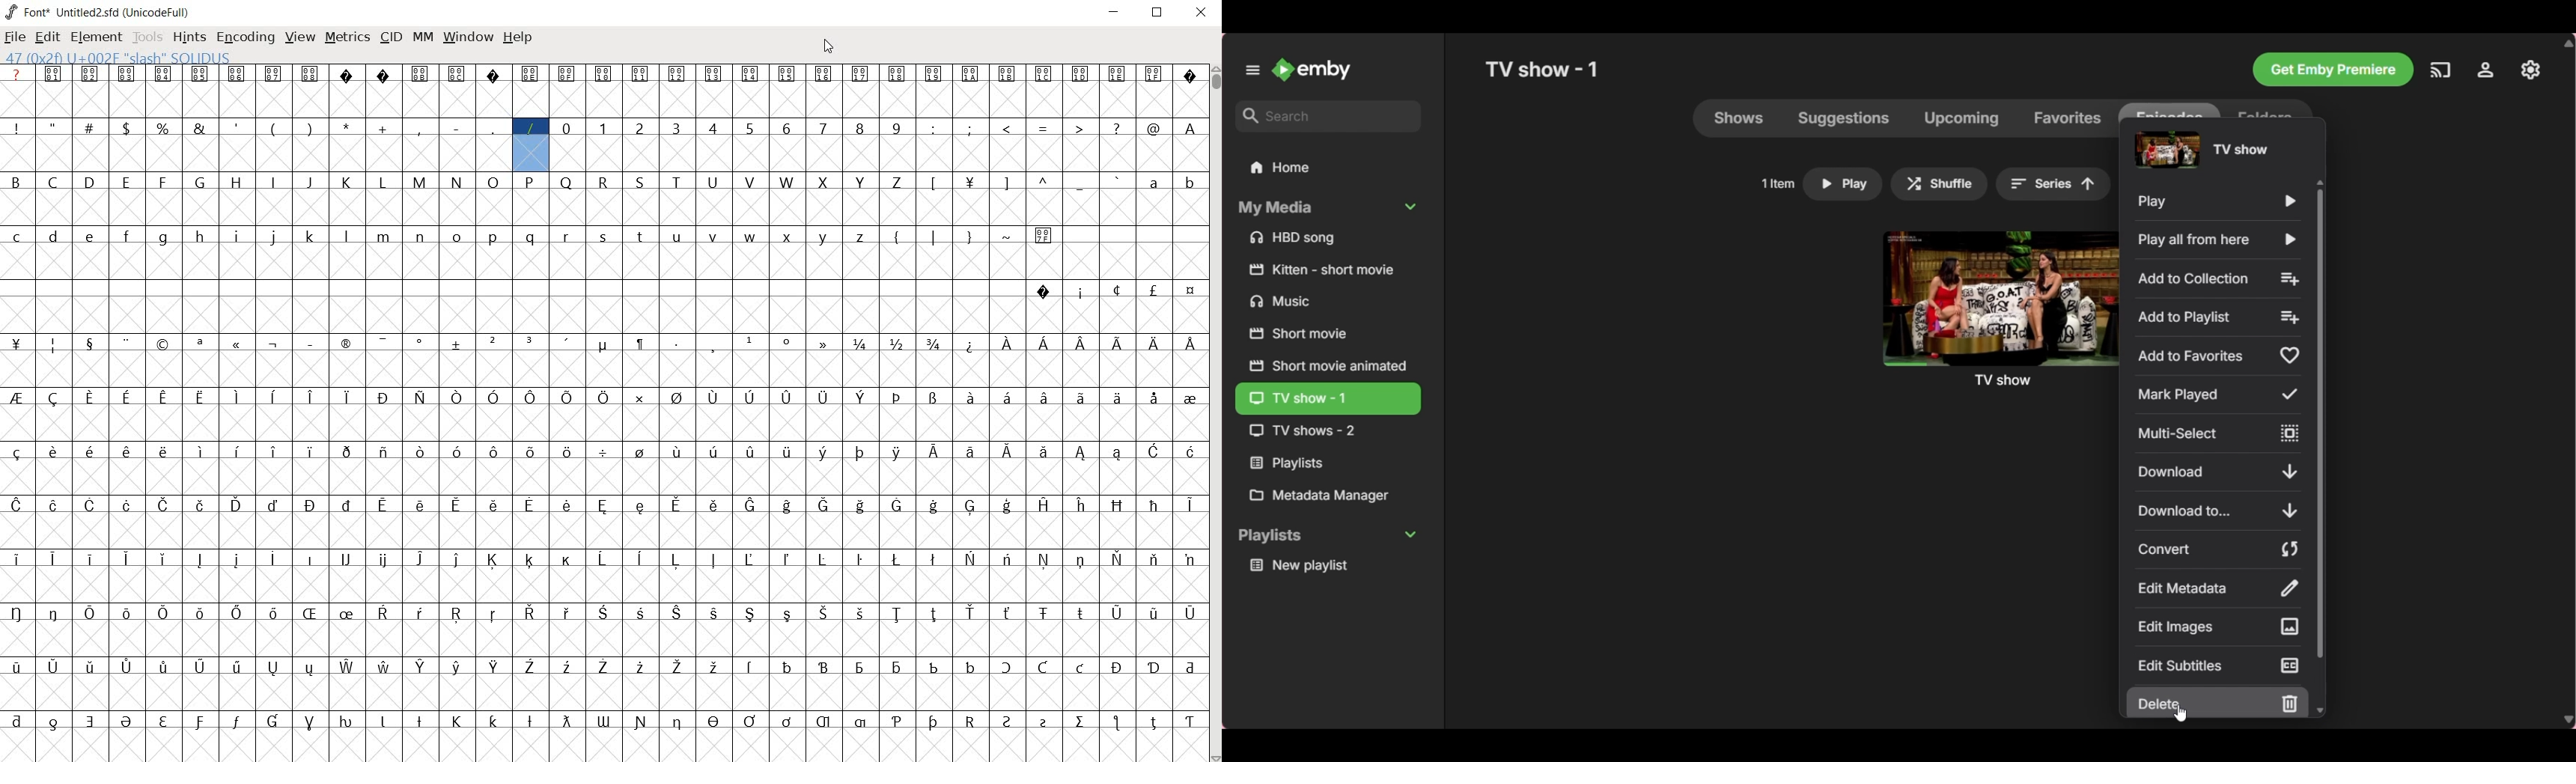 The width and height of the screenshot is (2576, 784). I want to click on GLYPHY INFO, so click(124, 57).